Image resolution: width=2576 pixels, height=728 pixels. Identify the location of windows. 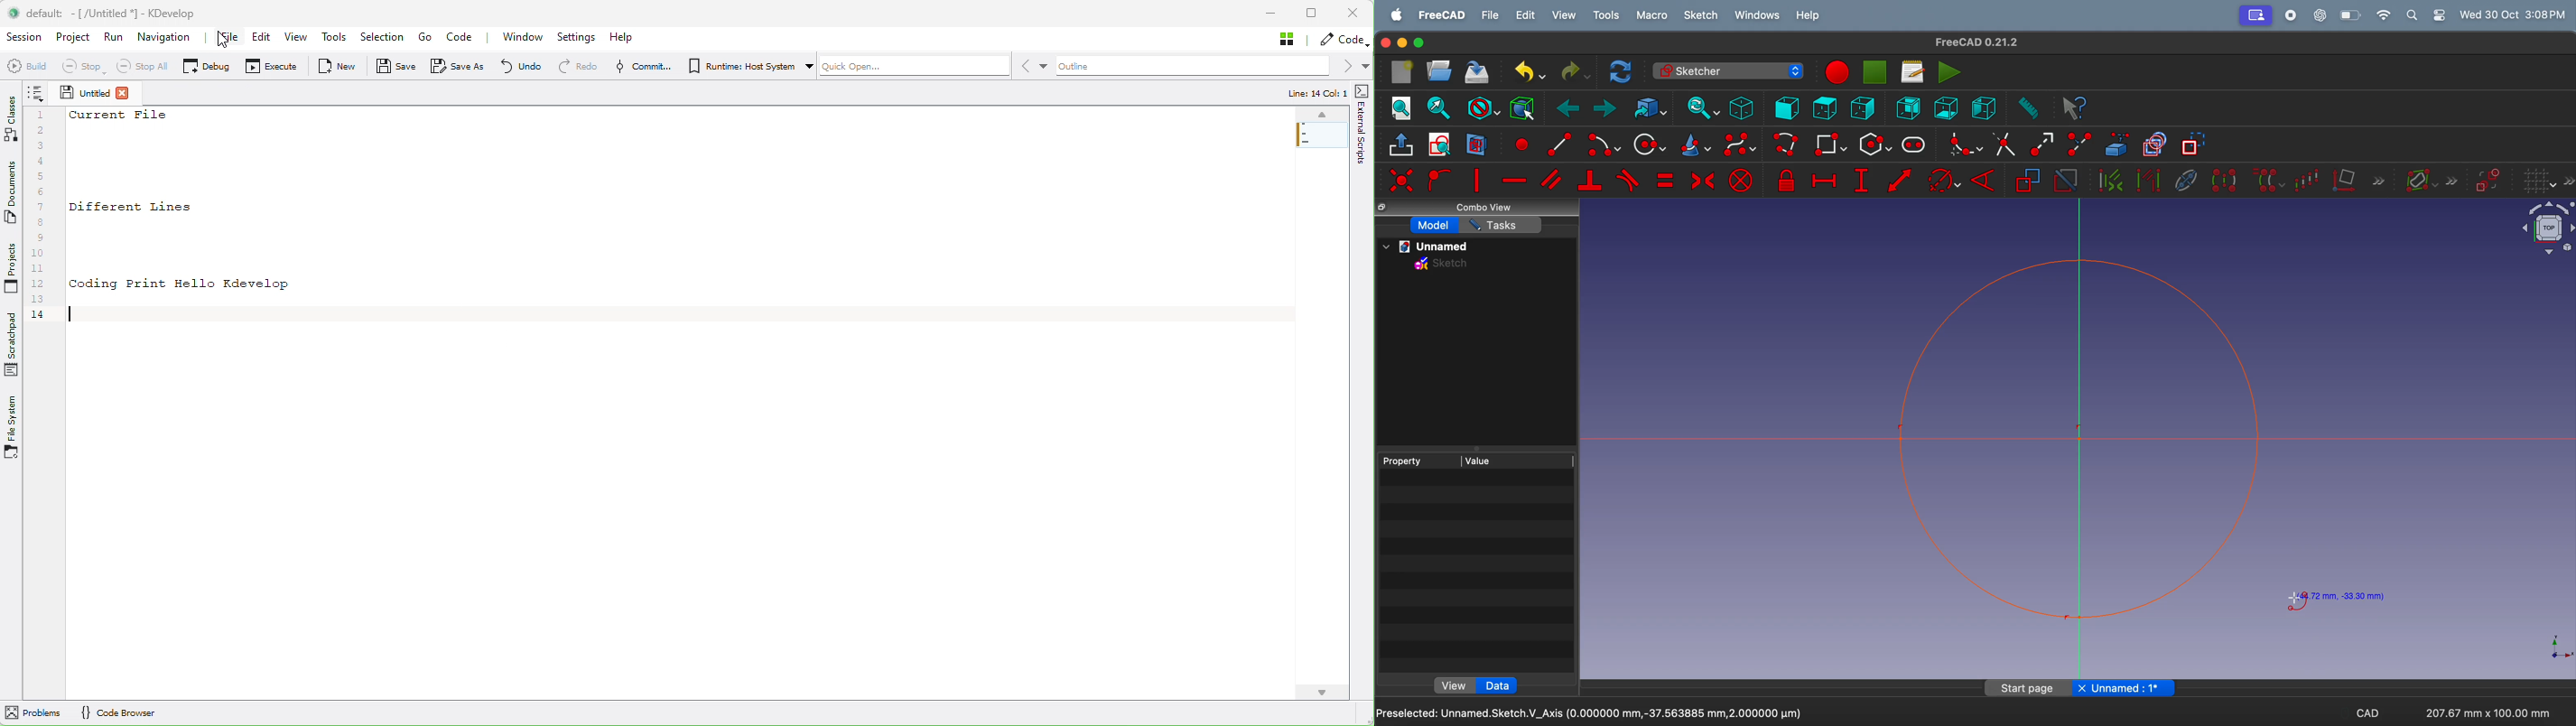
(1758, 16).